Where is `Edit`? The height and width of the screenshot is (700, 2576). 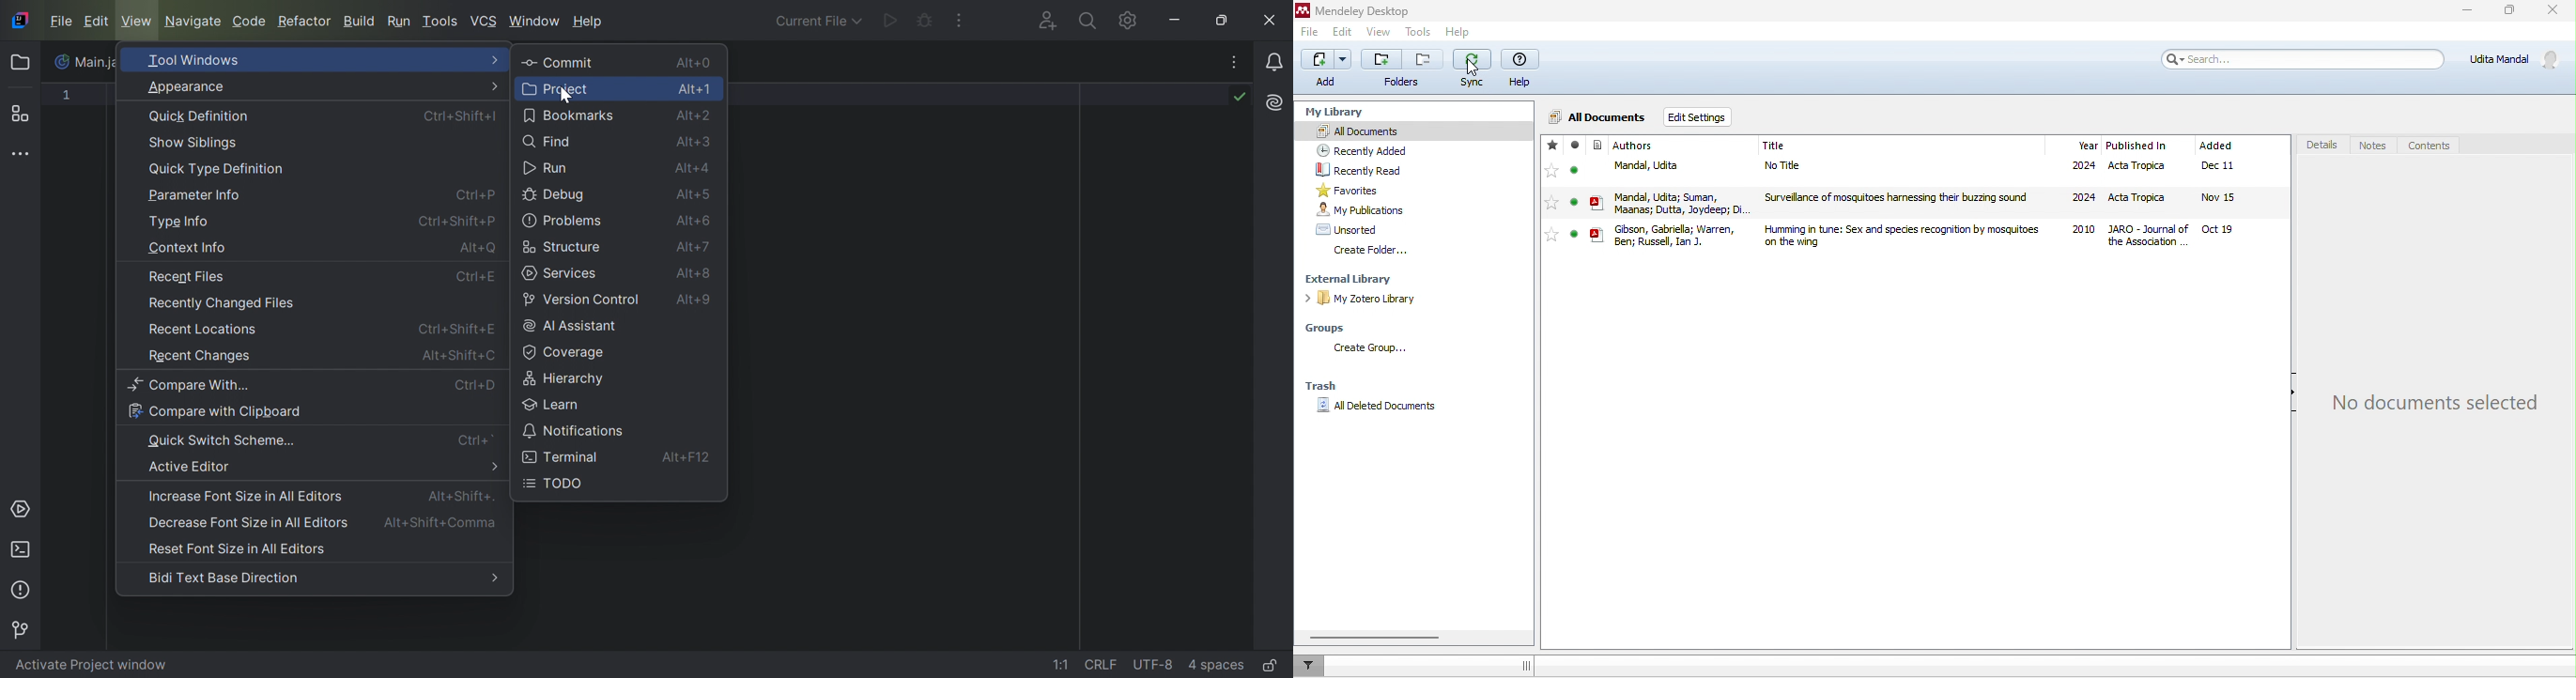
Edit is located at coordinates (96, 22).